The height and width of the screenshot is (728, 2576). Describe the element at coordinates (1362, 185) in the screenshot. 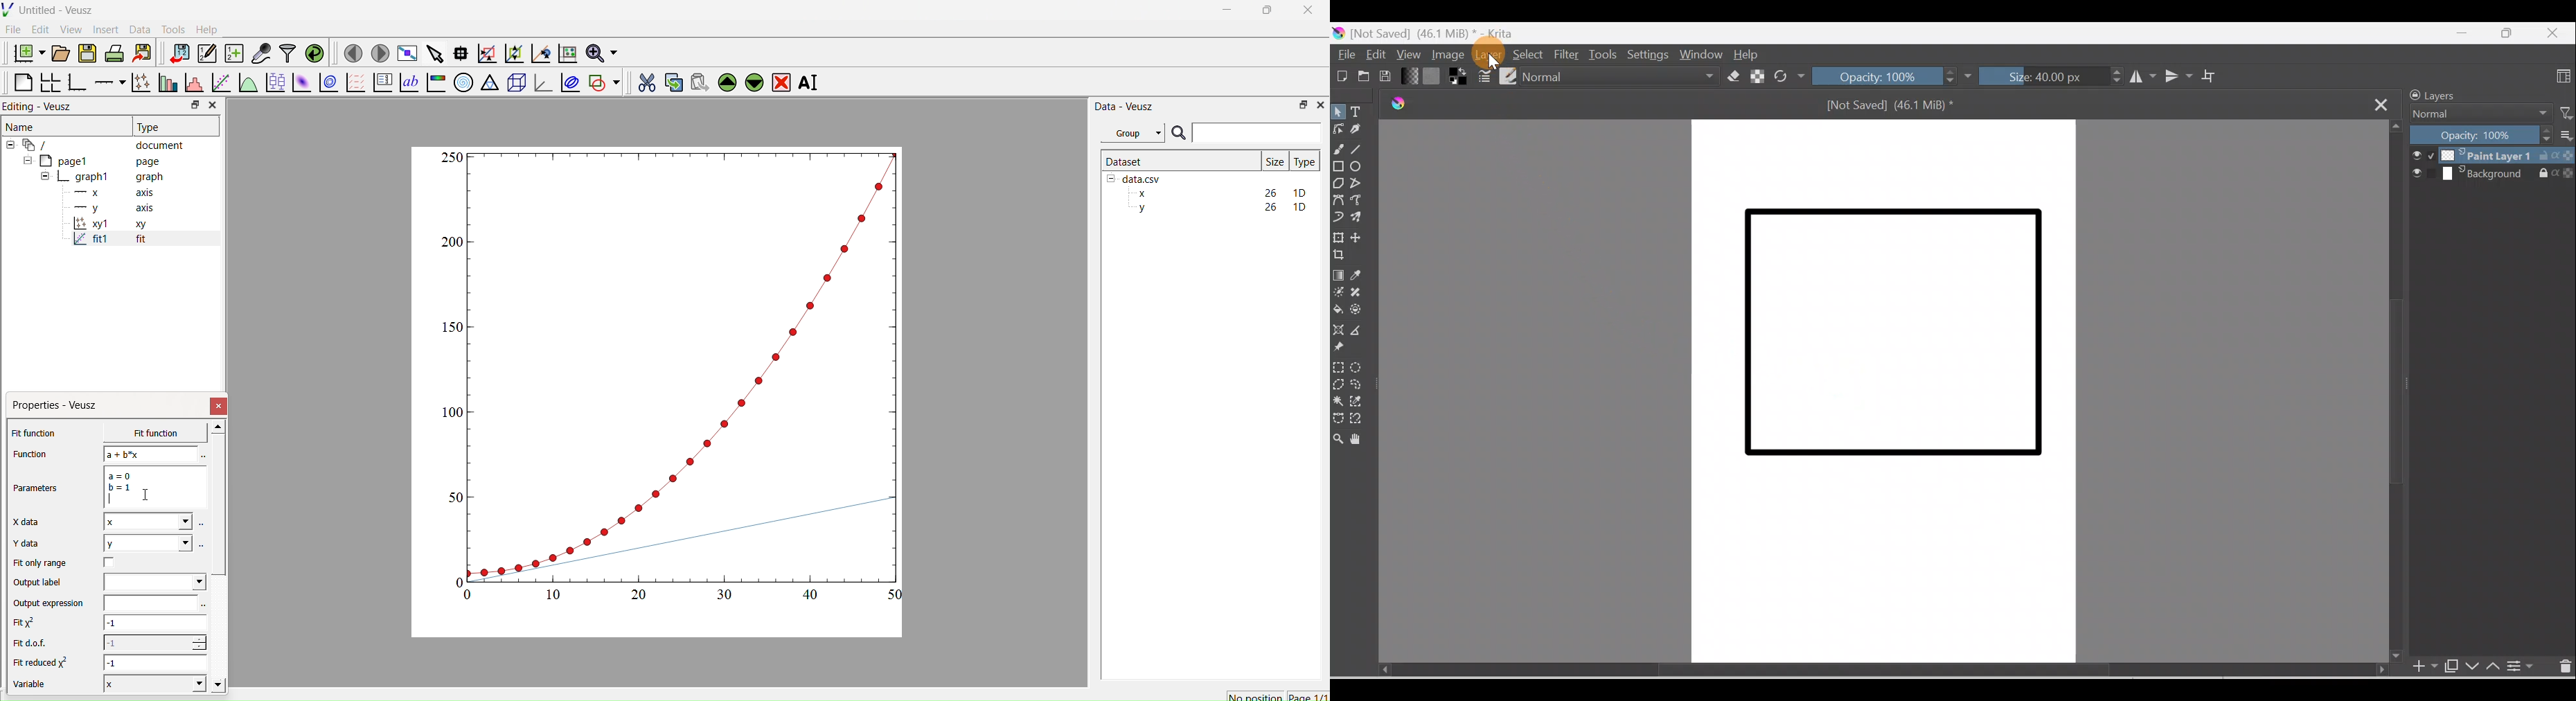

I see `Polyline tool` at that location.